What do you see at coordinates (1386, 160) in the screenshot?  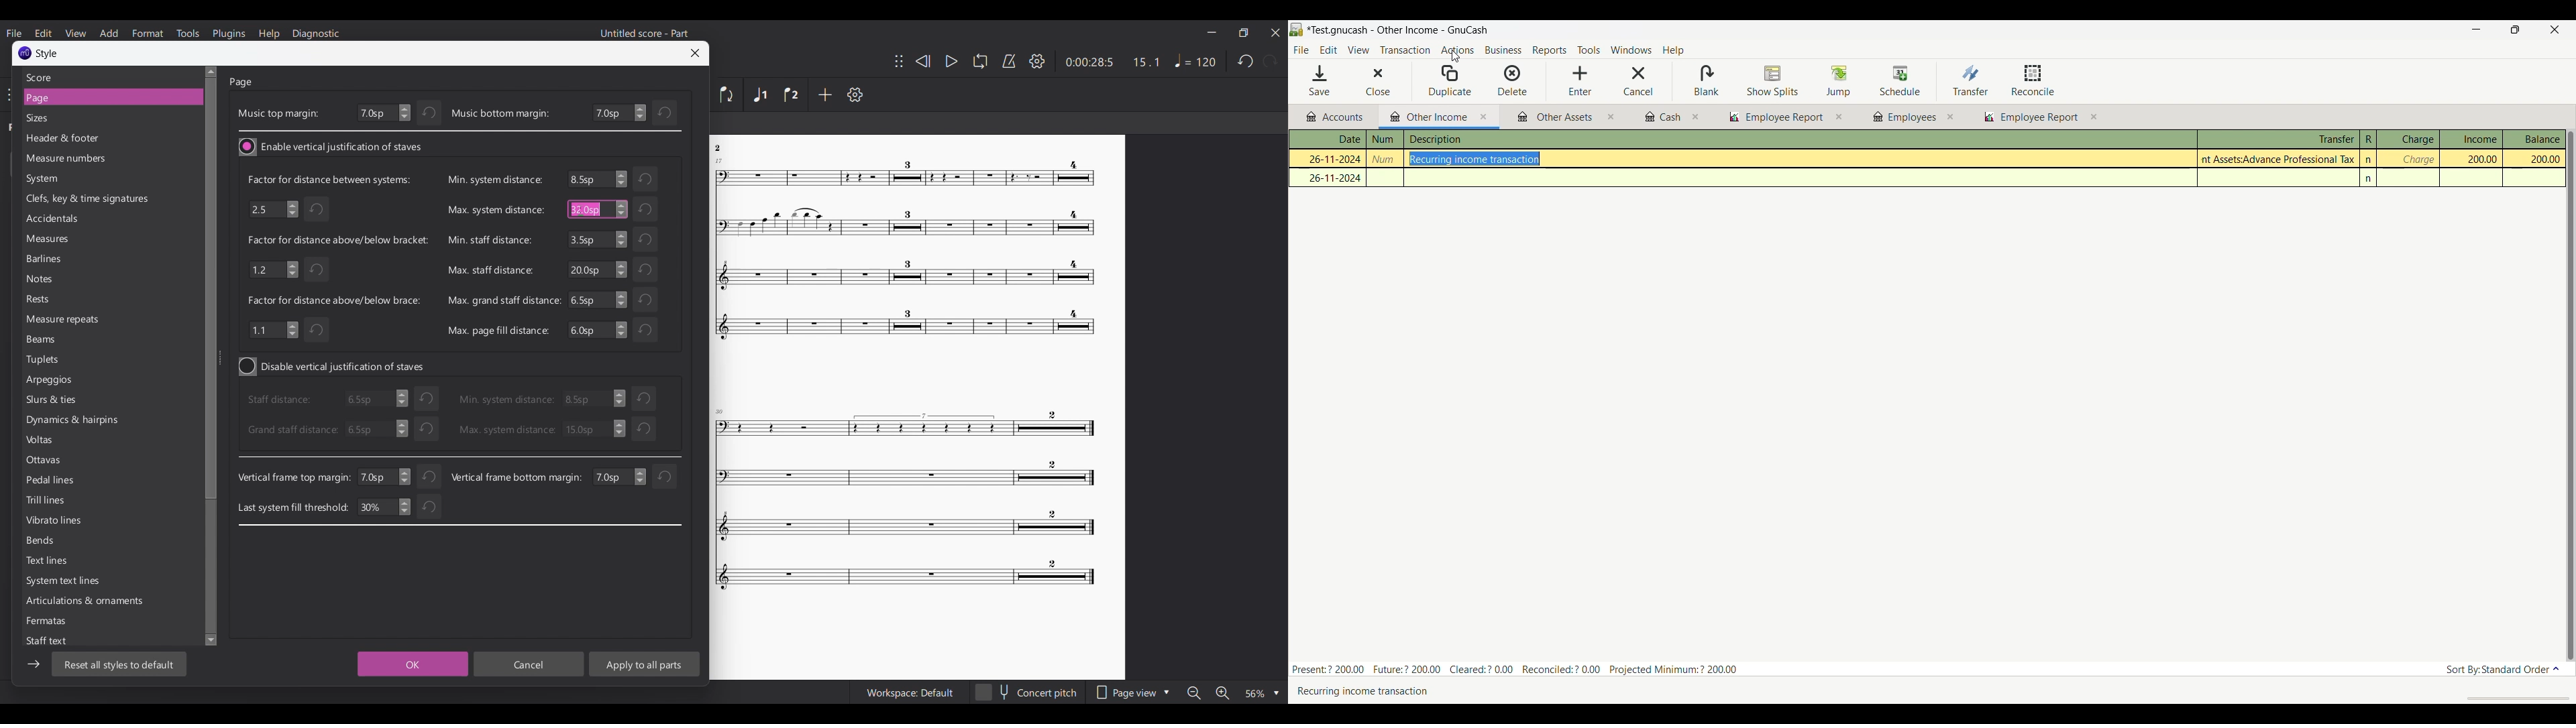 I see `num` at bounding box center [1386, 160].